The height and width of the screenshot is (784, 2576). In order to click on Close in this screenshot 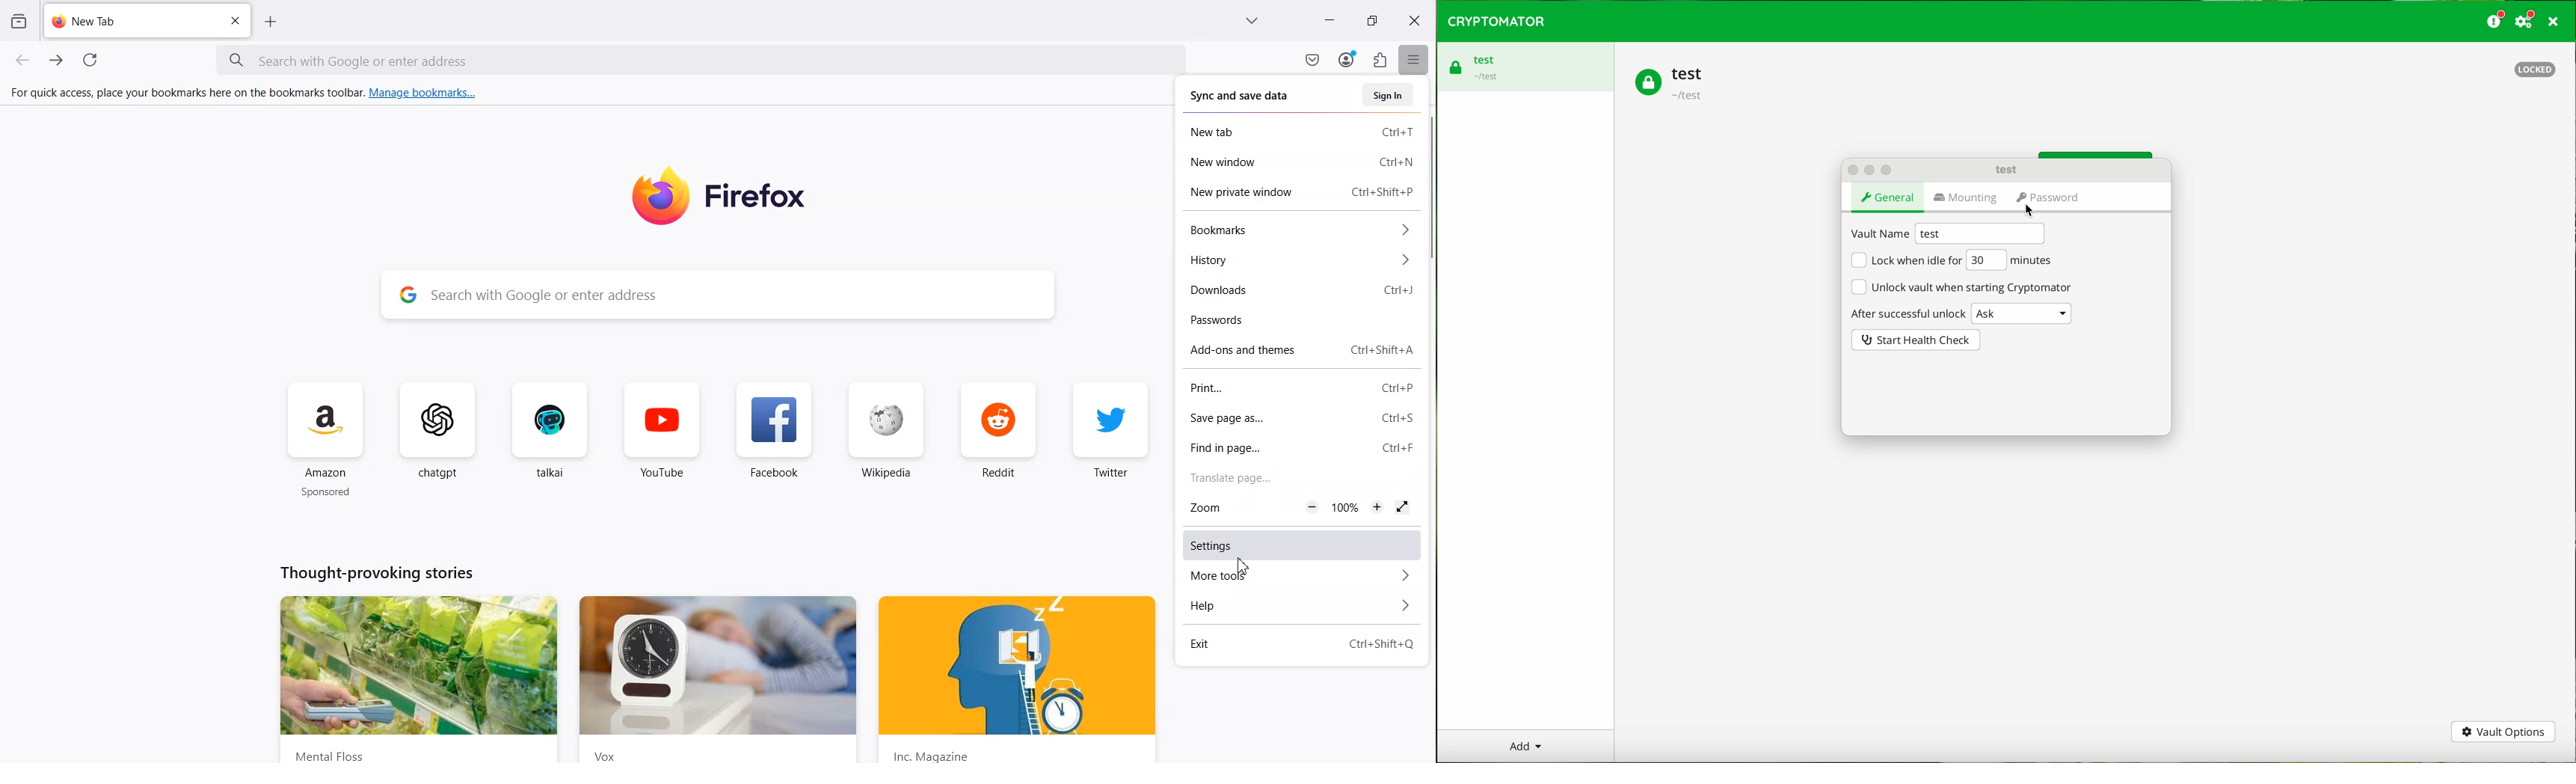, I will do `click(1414, 21)`.